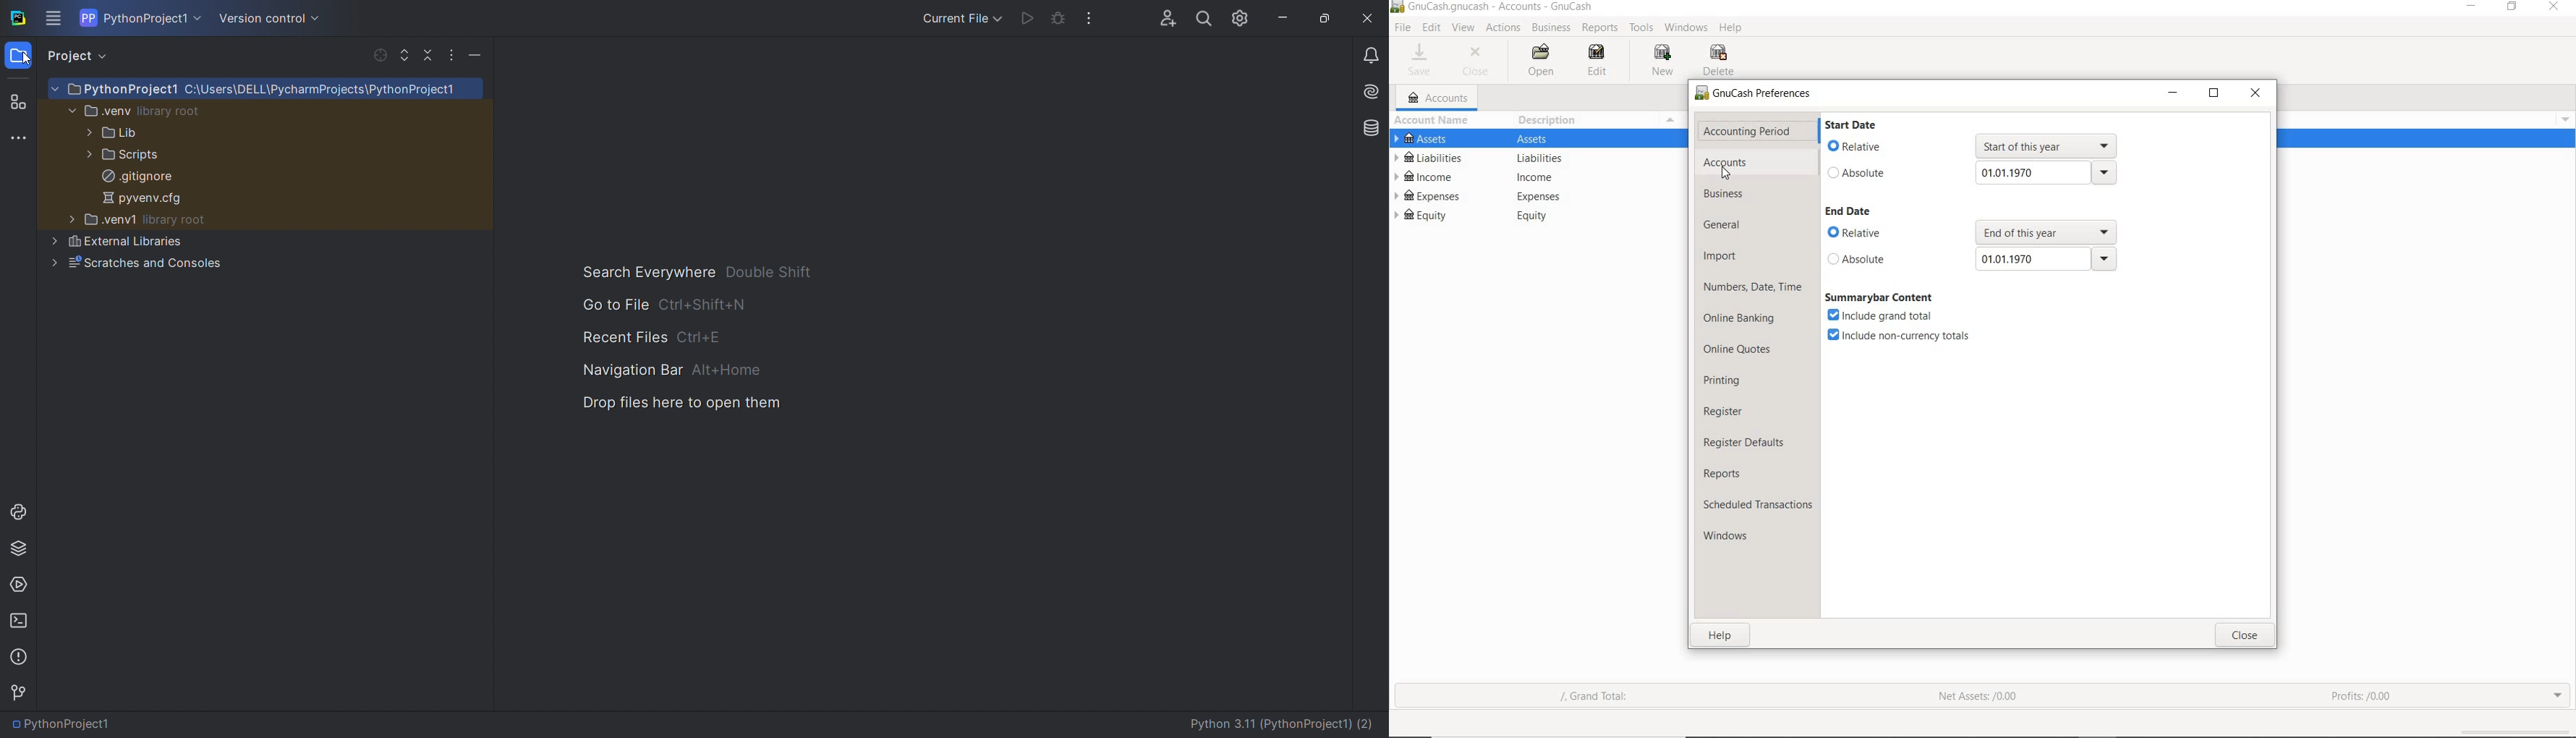  I want to click on end date, so click(1849, 211).